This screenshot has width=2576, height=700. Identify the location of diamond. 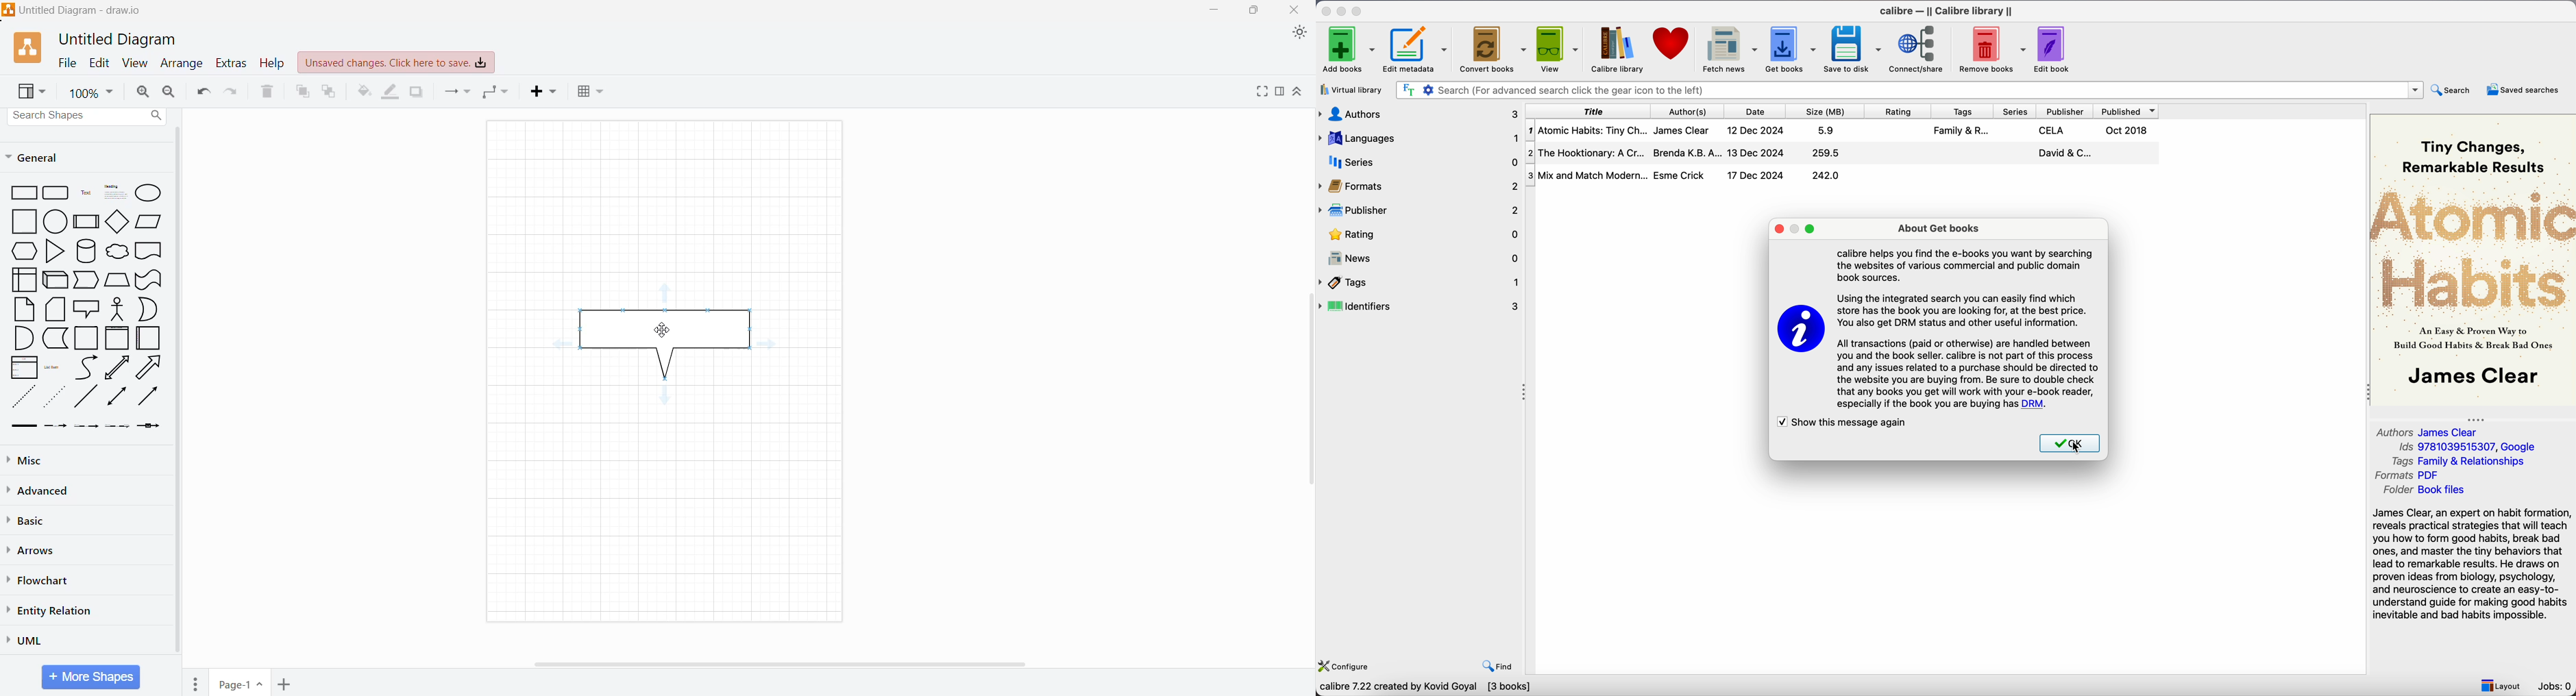
(116, 221).